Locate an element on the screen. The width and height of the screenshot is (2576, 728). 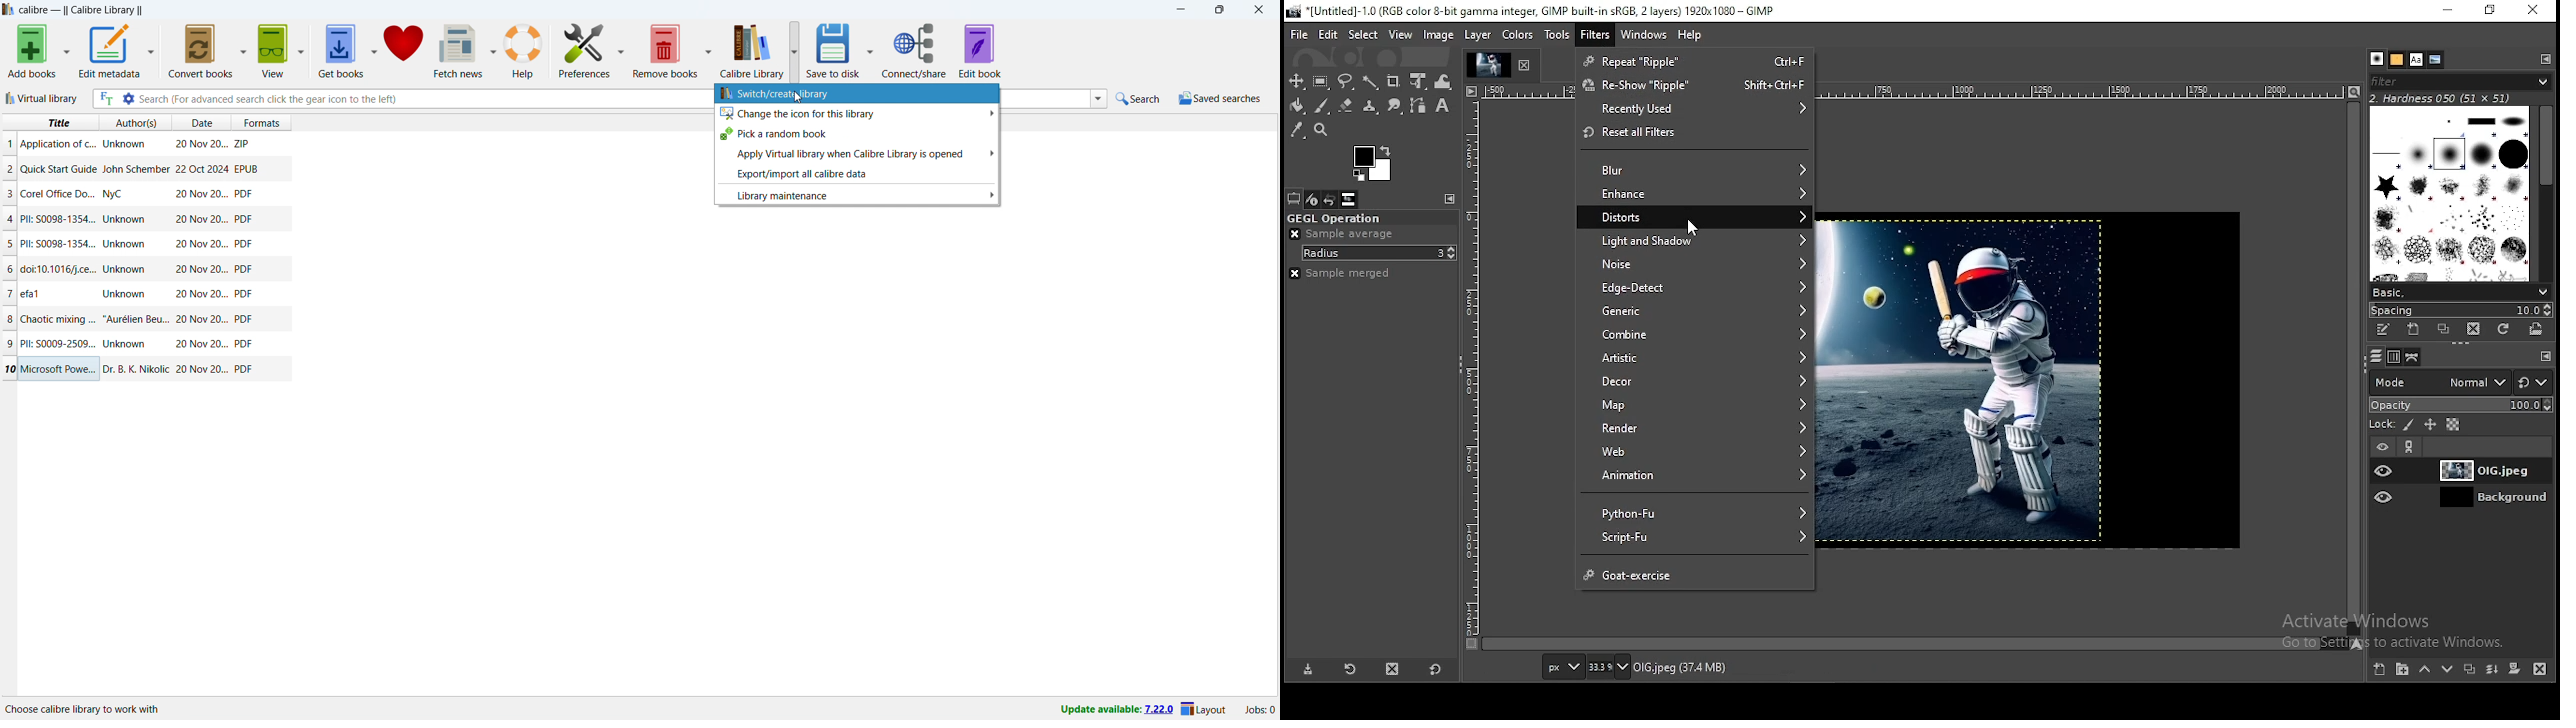
preferences options is located at coordinates (622, 49).